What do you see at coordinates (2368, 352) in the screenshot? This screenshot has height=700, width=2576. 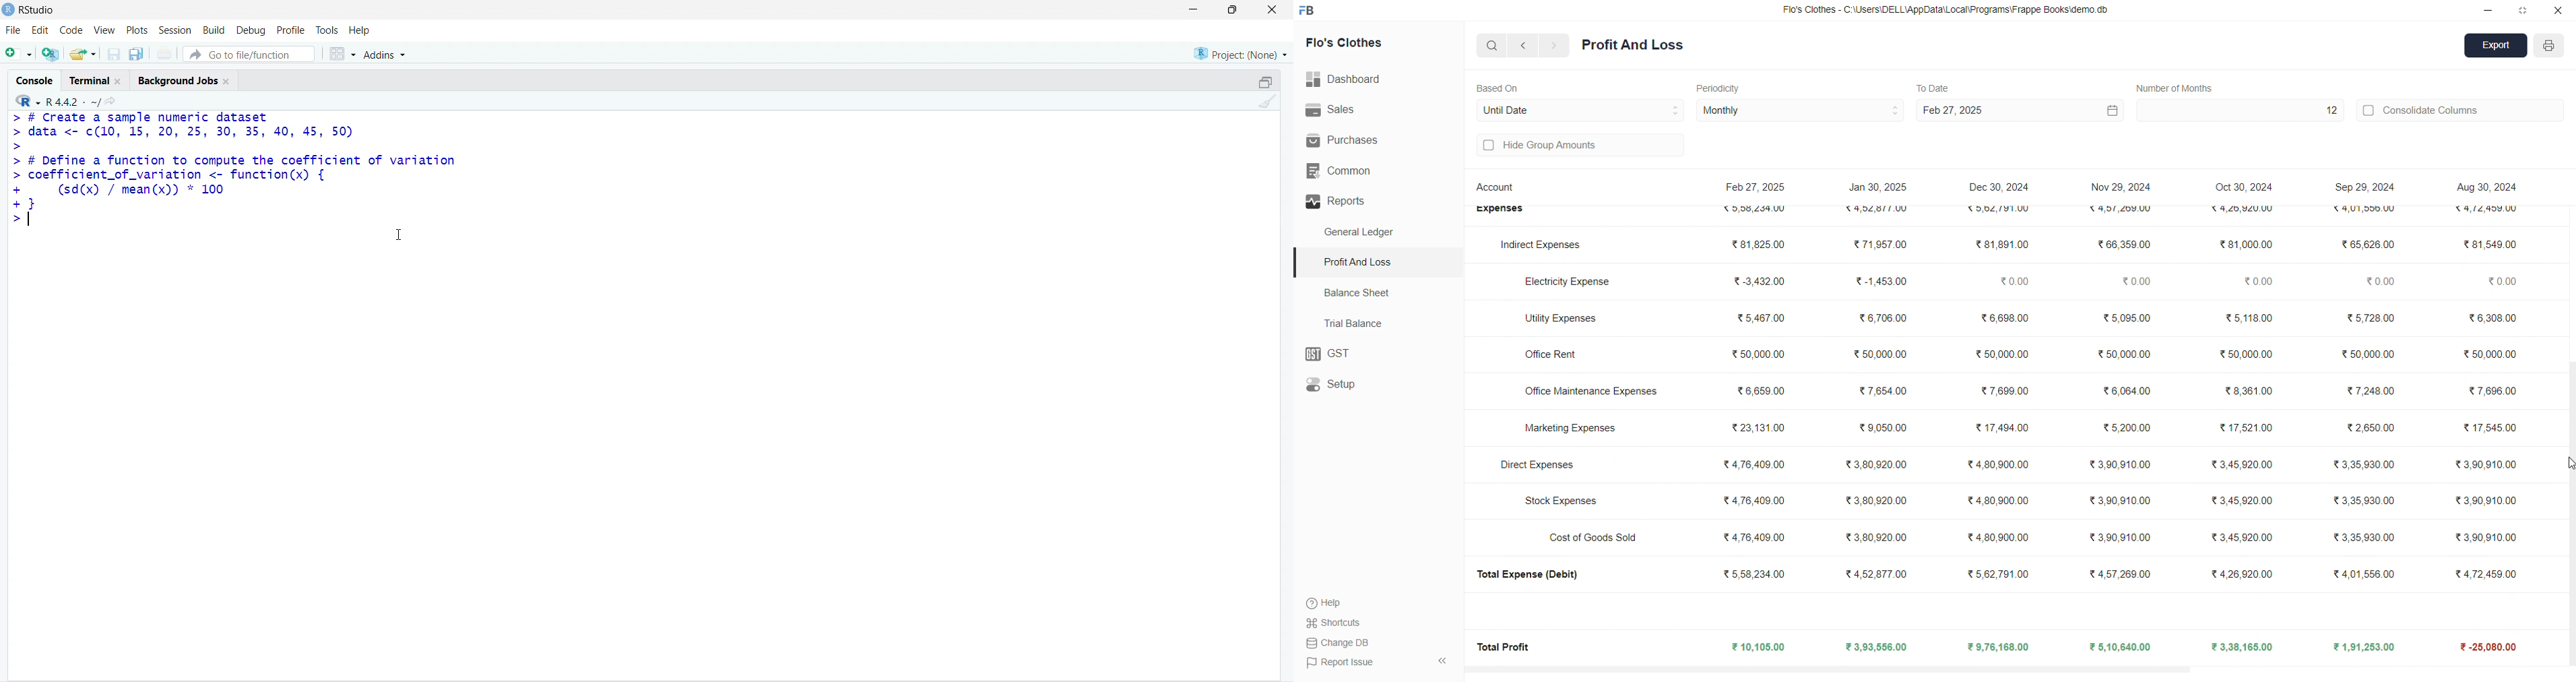 I see `₹ 50,000.00` at bounding box center [2368, 352].